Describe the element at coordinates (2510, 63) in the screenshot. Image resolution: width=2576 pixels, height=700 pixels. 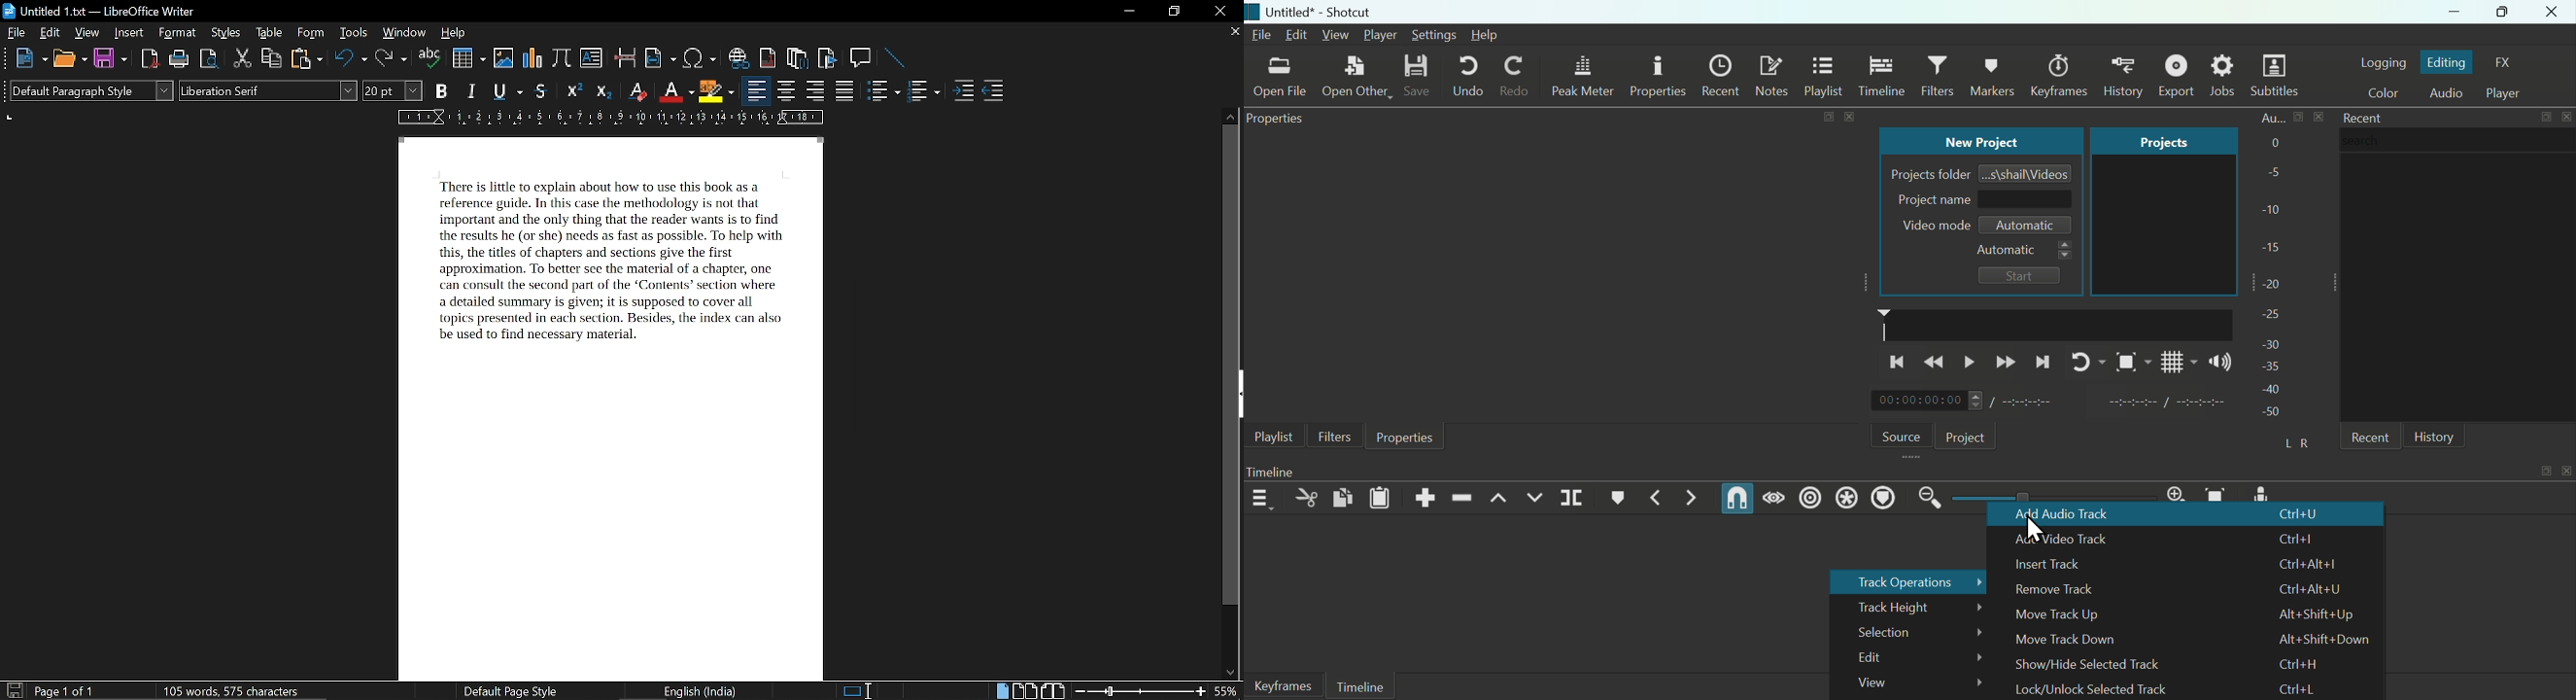
I see `FX` at that location.